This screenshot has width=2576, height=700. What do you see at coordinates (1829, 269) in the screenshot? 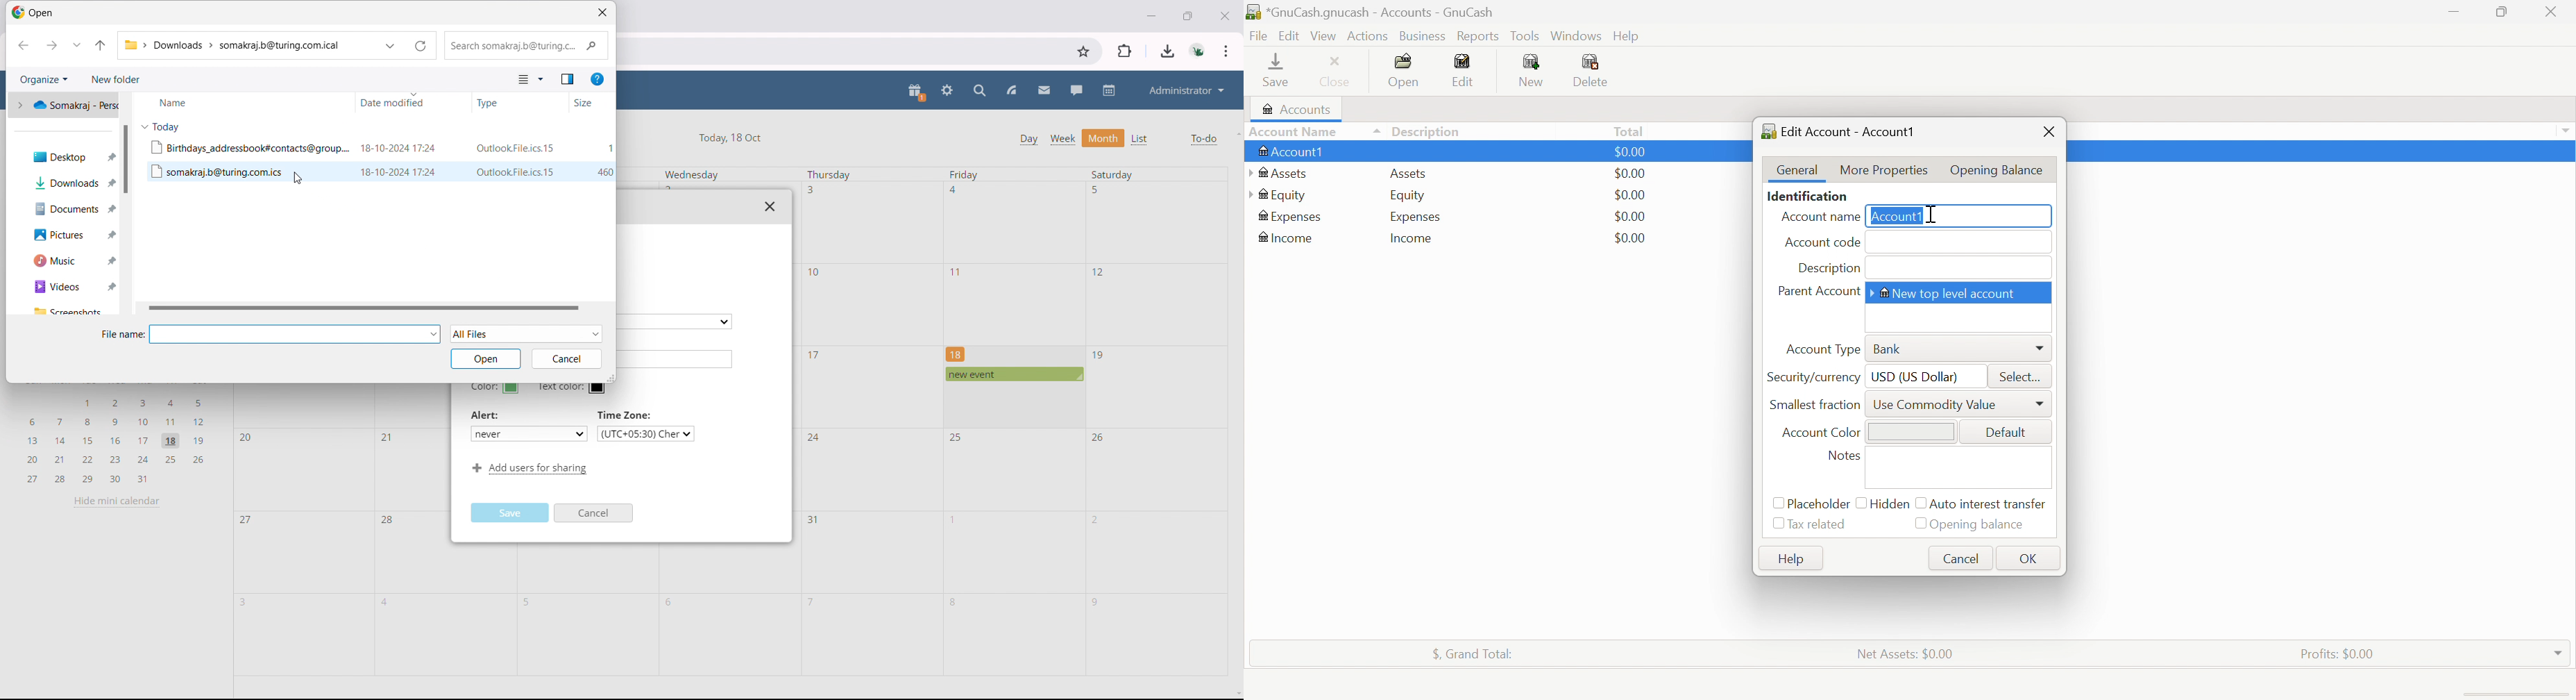
I see `Description` at bounding box center [1829, 269].